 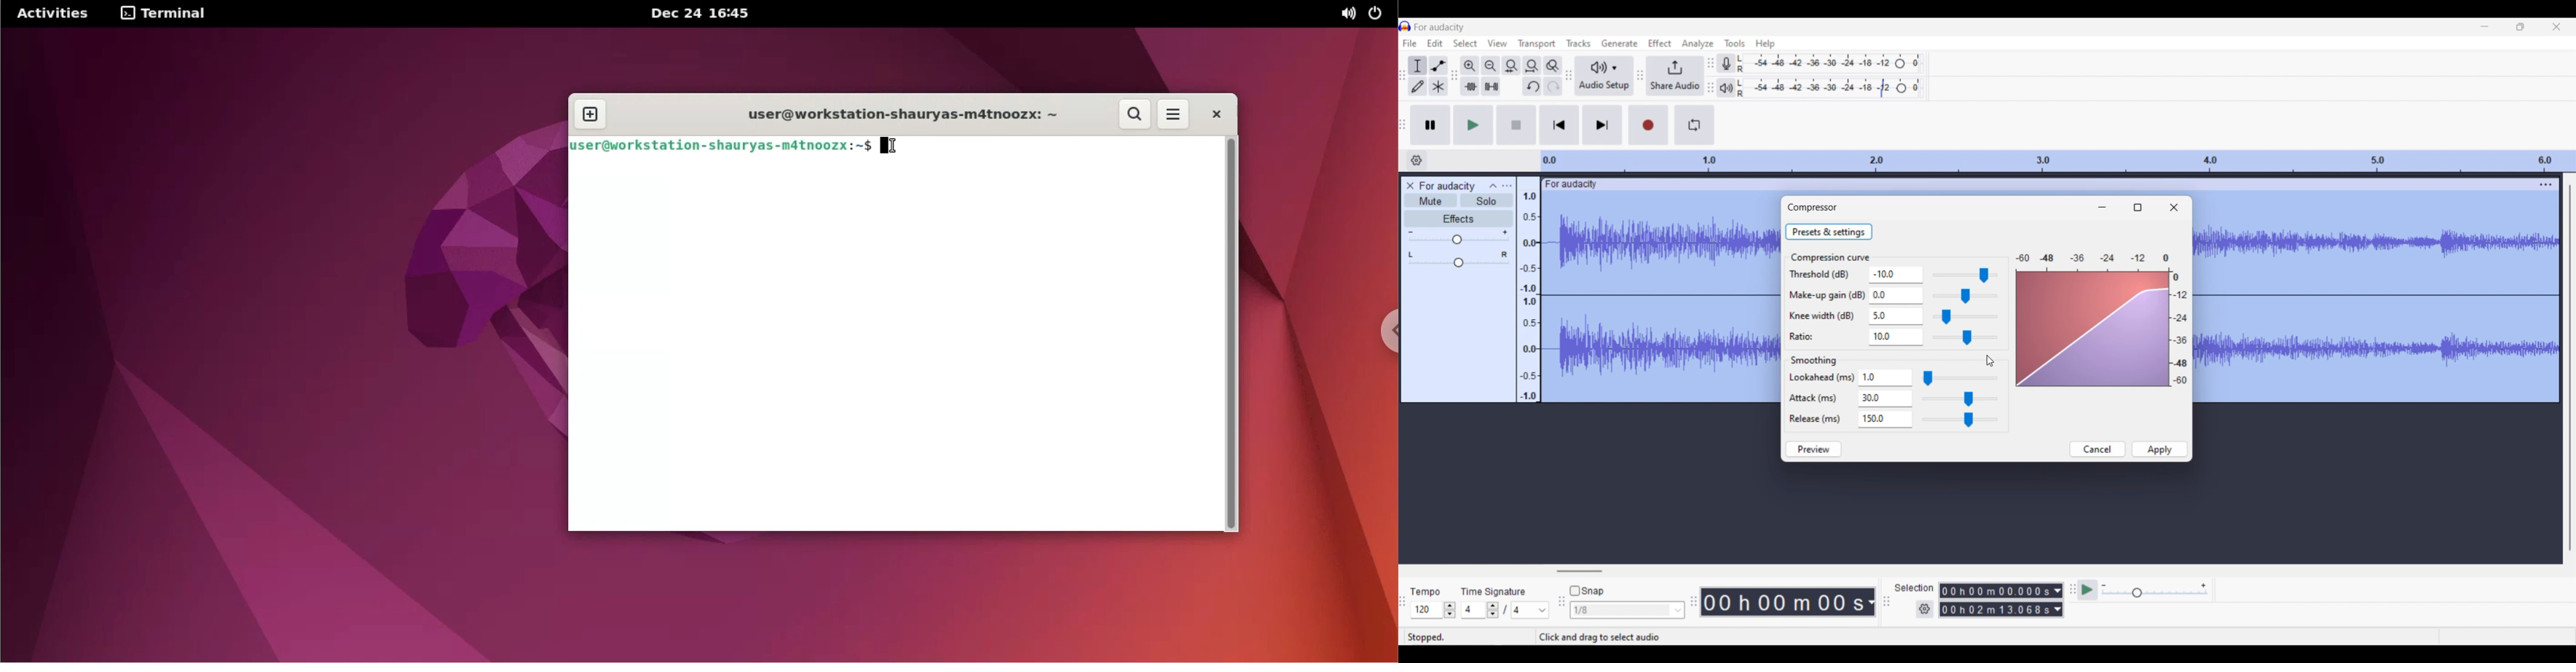 What do you see at coordinates (1660, 43) in the screenshot?
I see `Effect` at bounding box center [1660, 43].